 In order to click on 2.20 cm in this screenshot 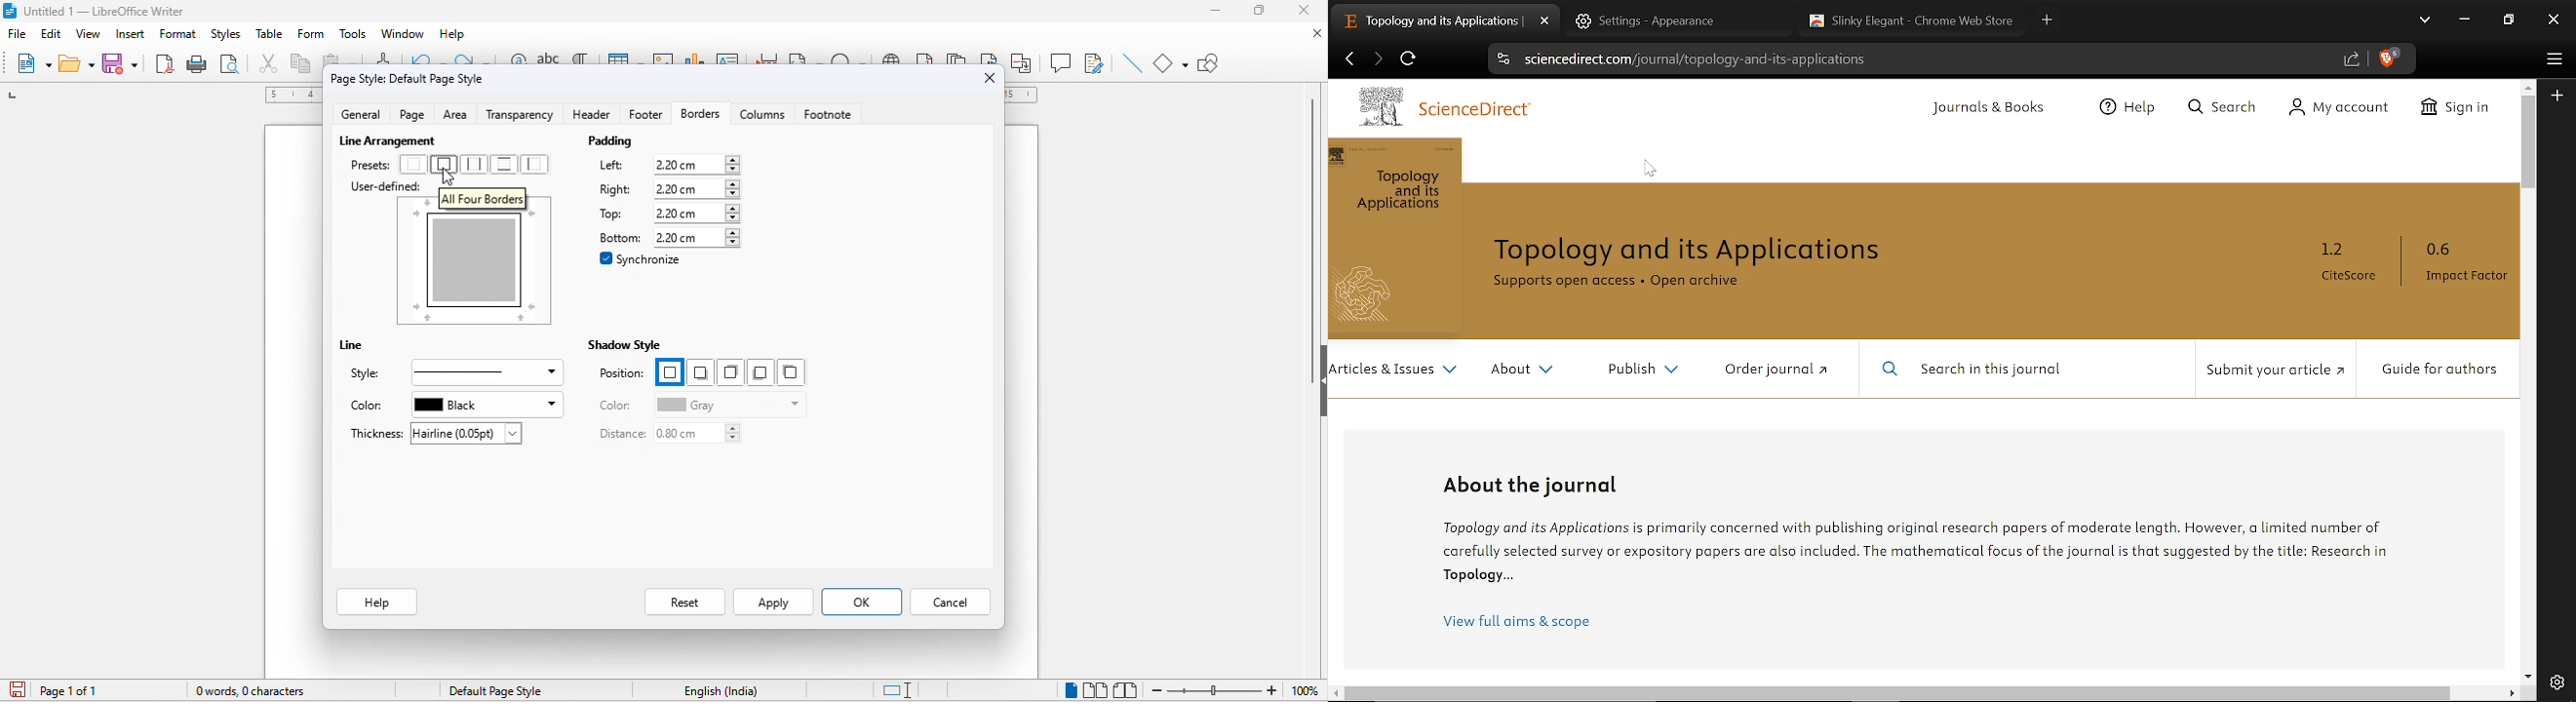, I will do `click(697, 213)`.